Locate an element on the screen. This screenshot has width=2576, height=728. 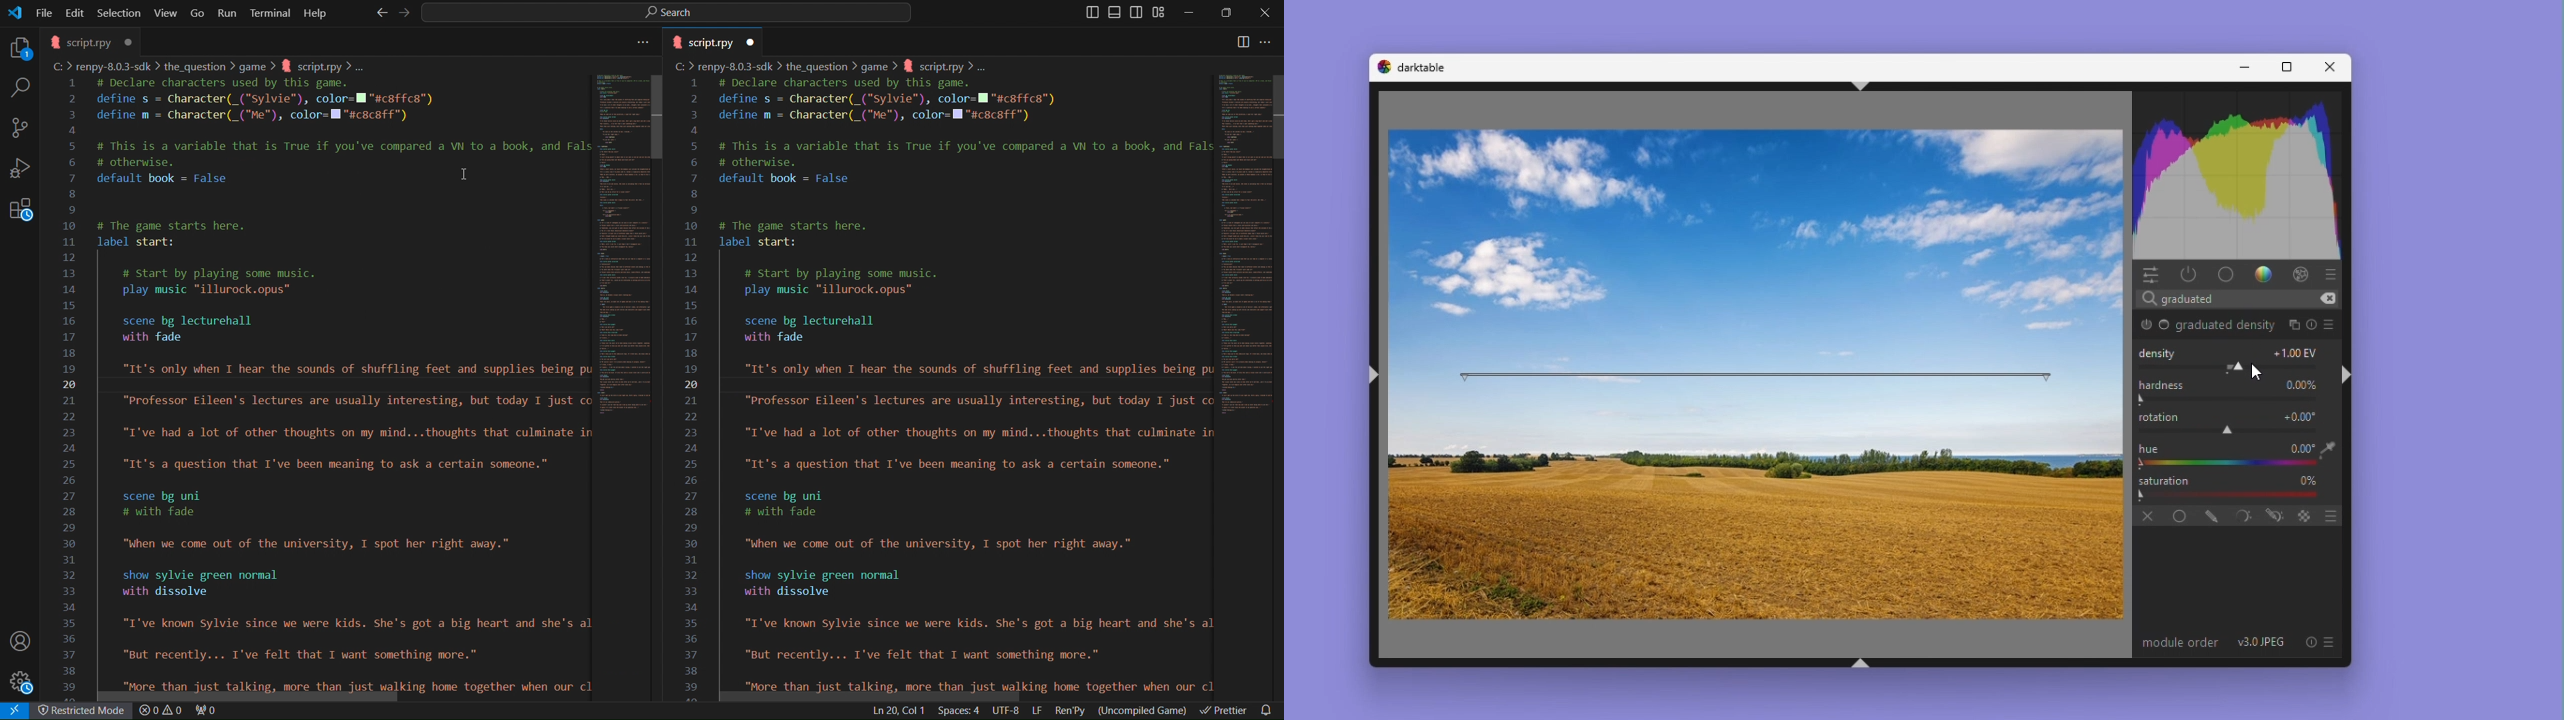
+0.00 is located at coordinates (2299, 448).